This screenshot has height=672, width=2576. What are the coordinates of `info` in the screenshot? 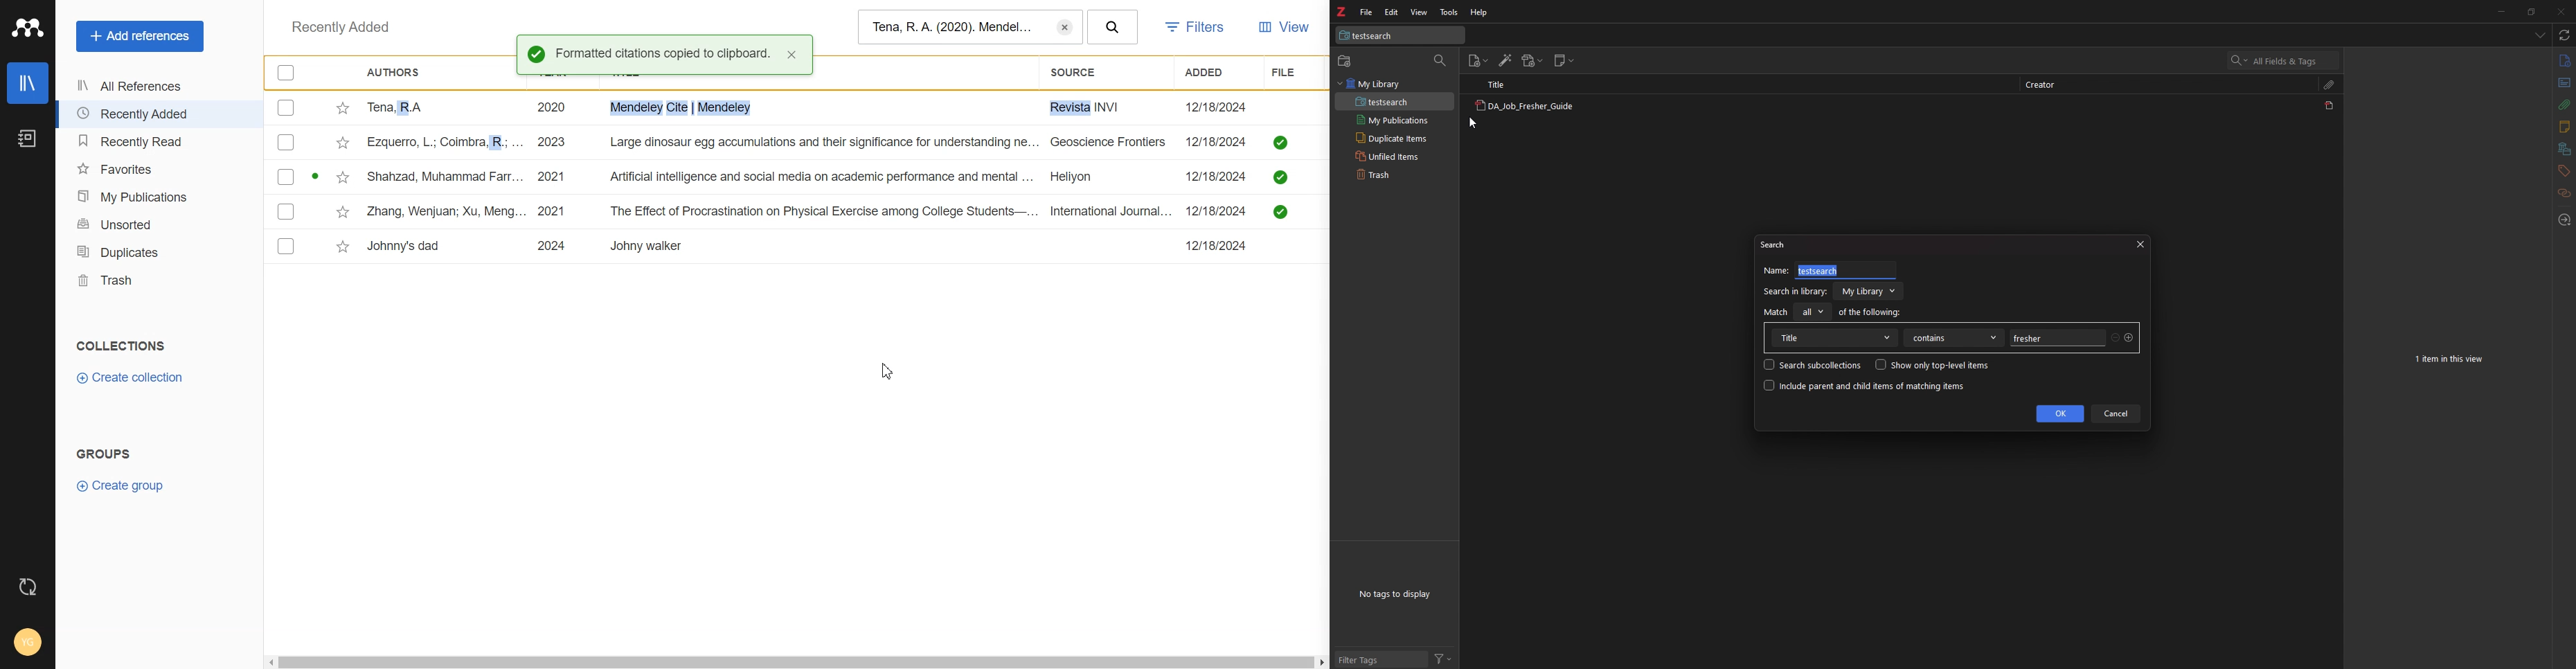 It's located at (2565, 60).